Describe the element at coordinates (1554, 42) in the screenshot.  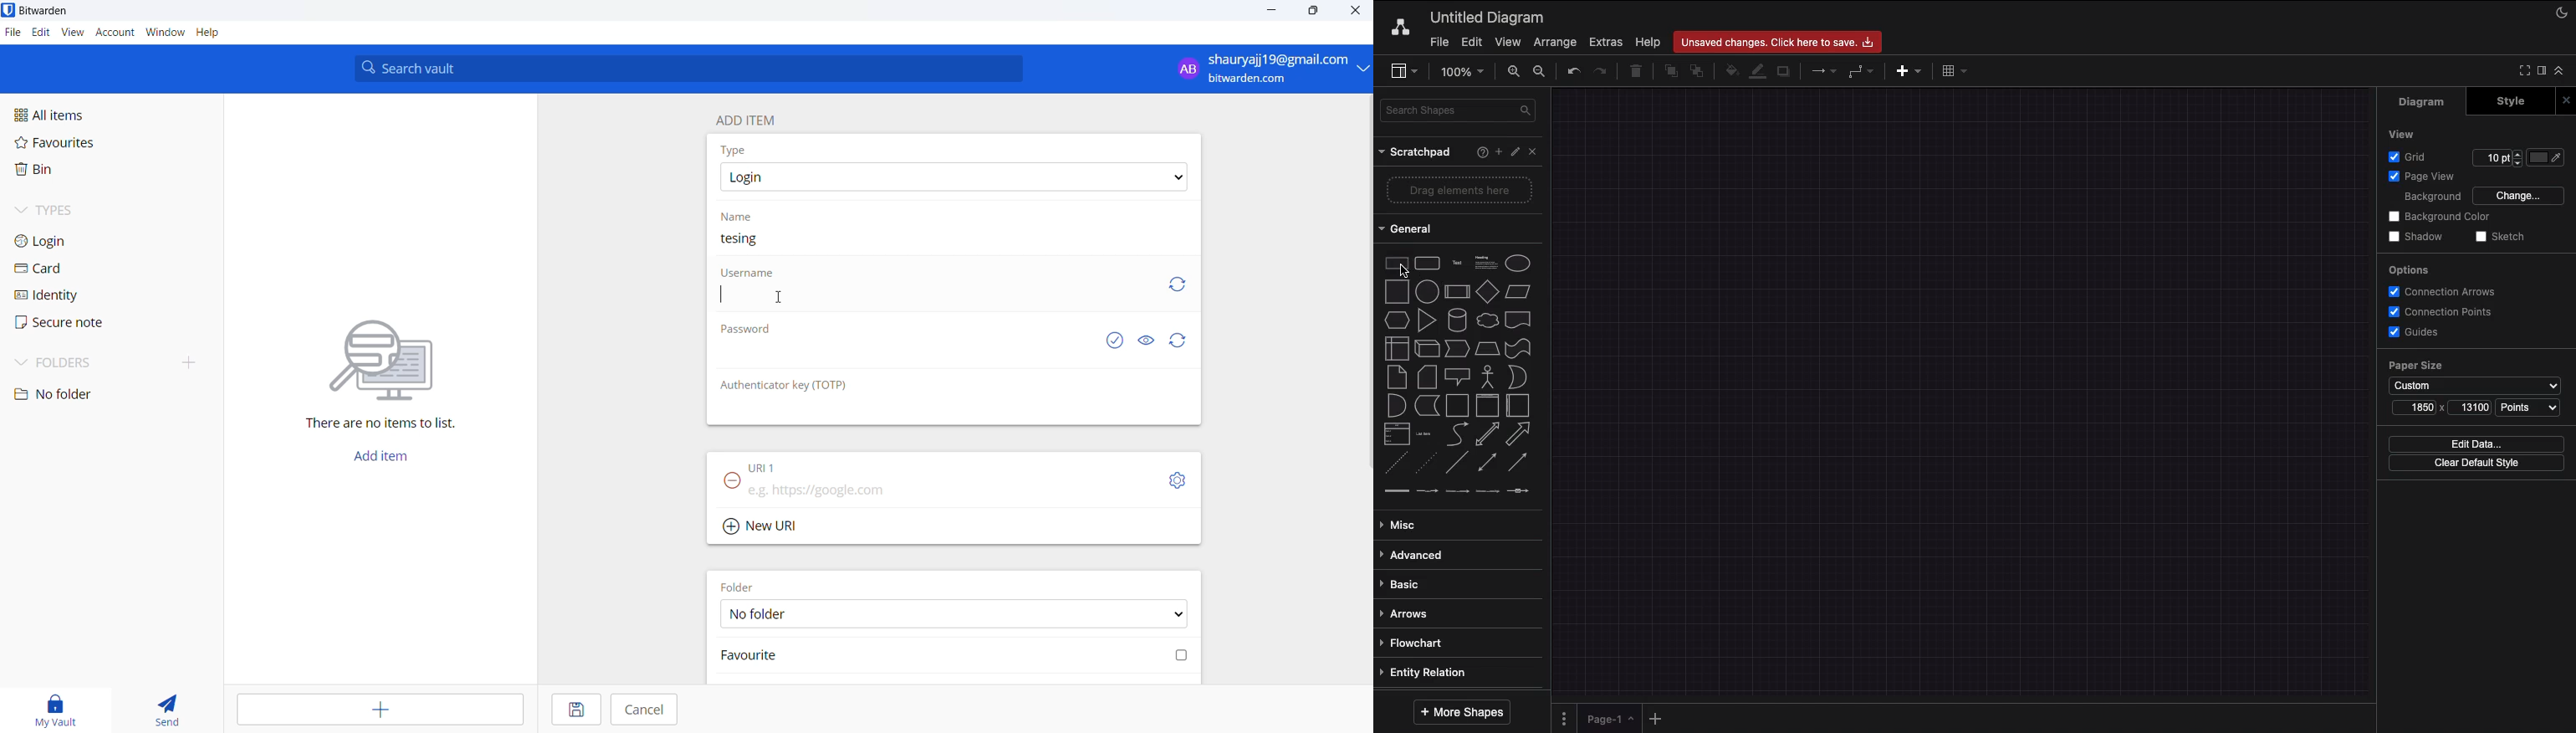
I see `Arrange` at that location.